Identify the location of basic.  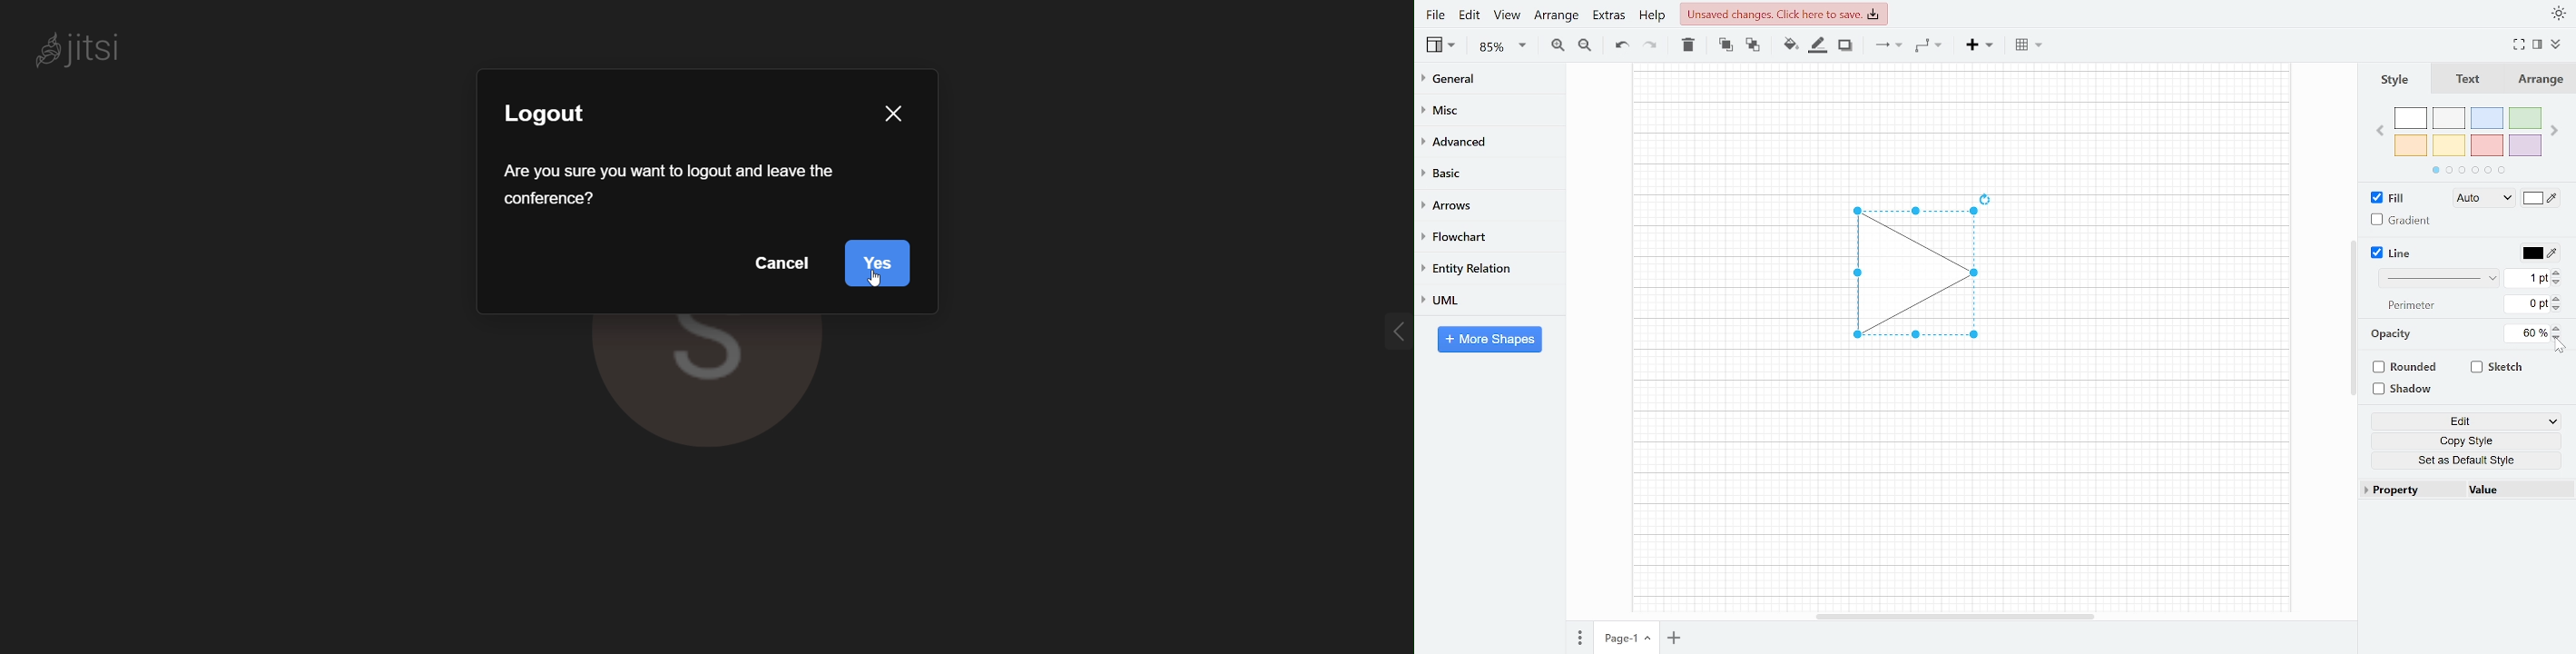
(1483, 172).